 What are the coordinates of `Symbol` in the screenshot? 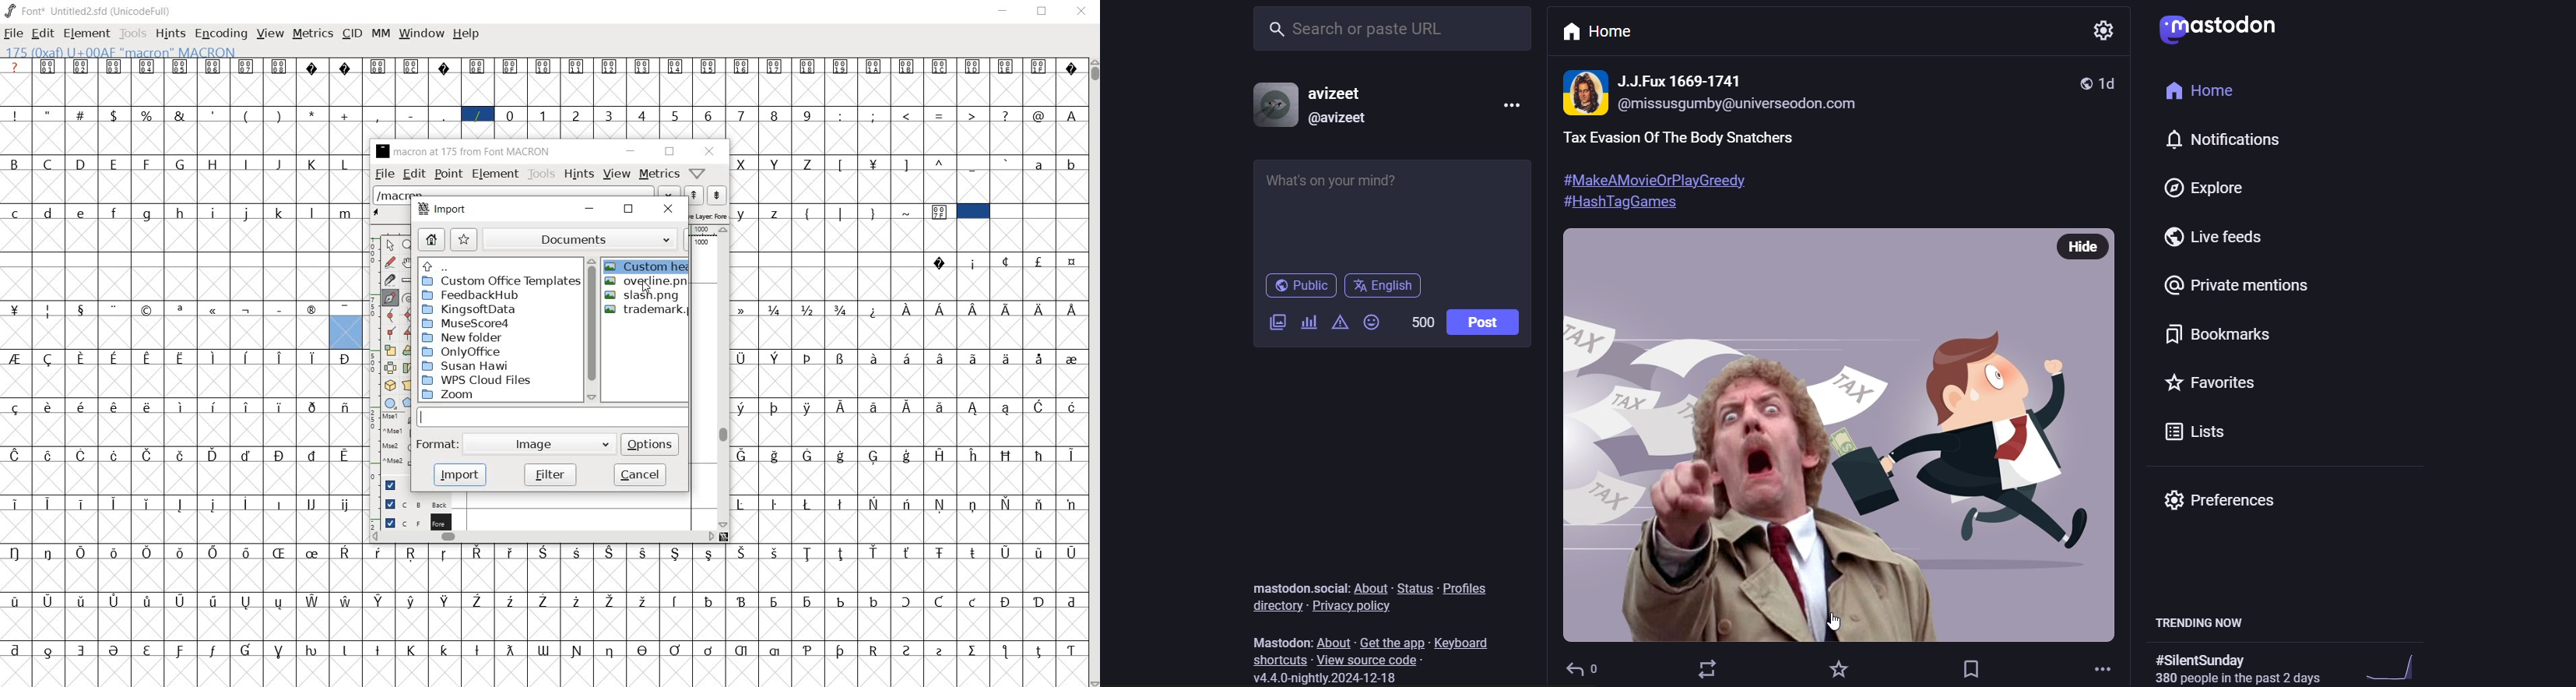 It's located at (1007, 601).